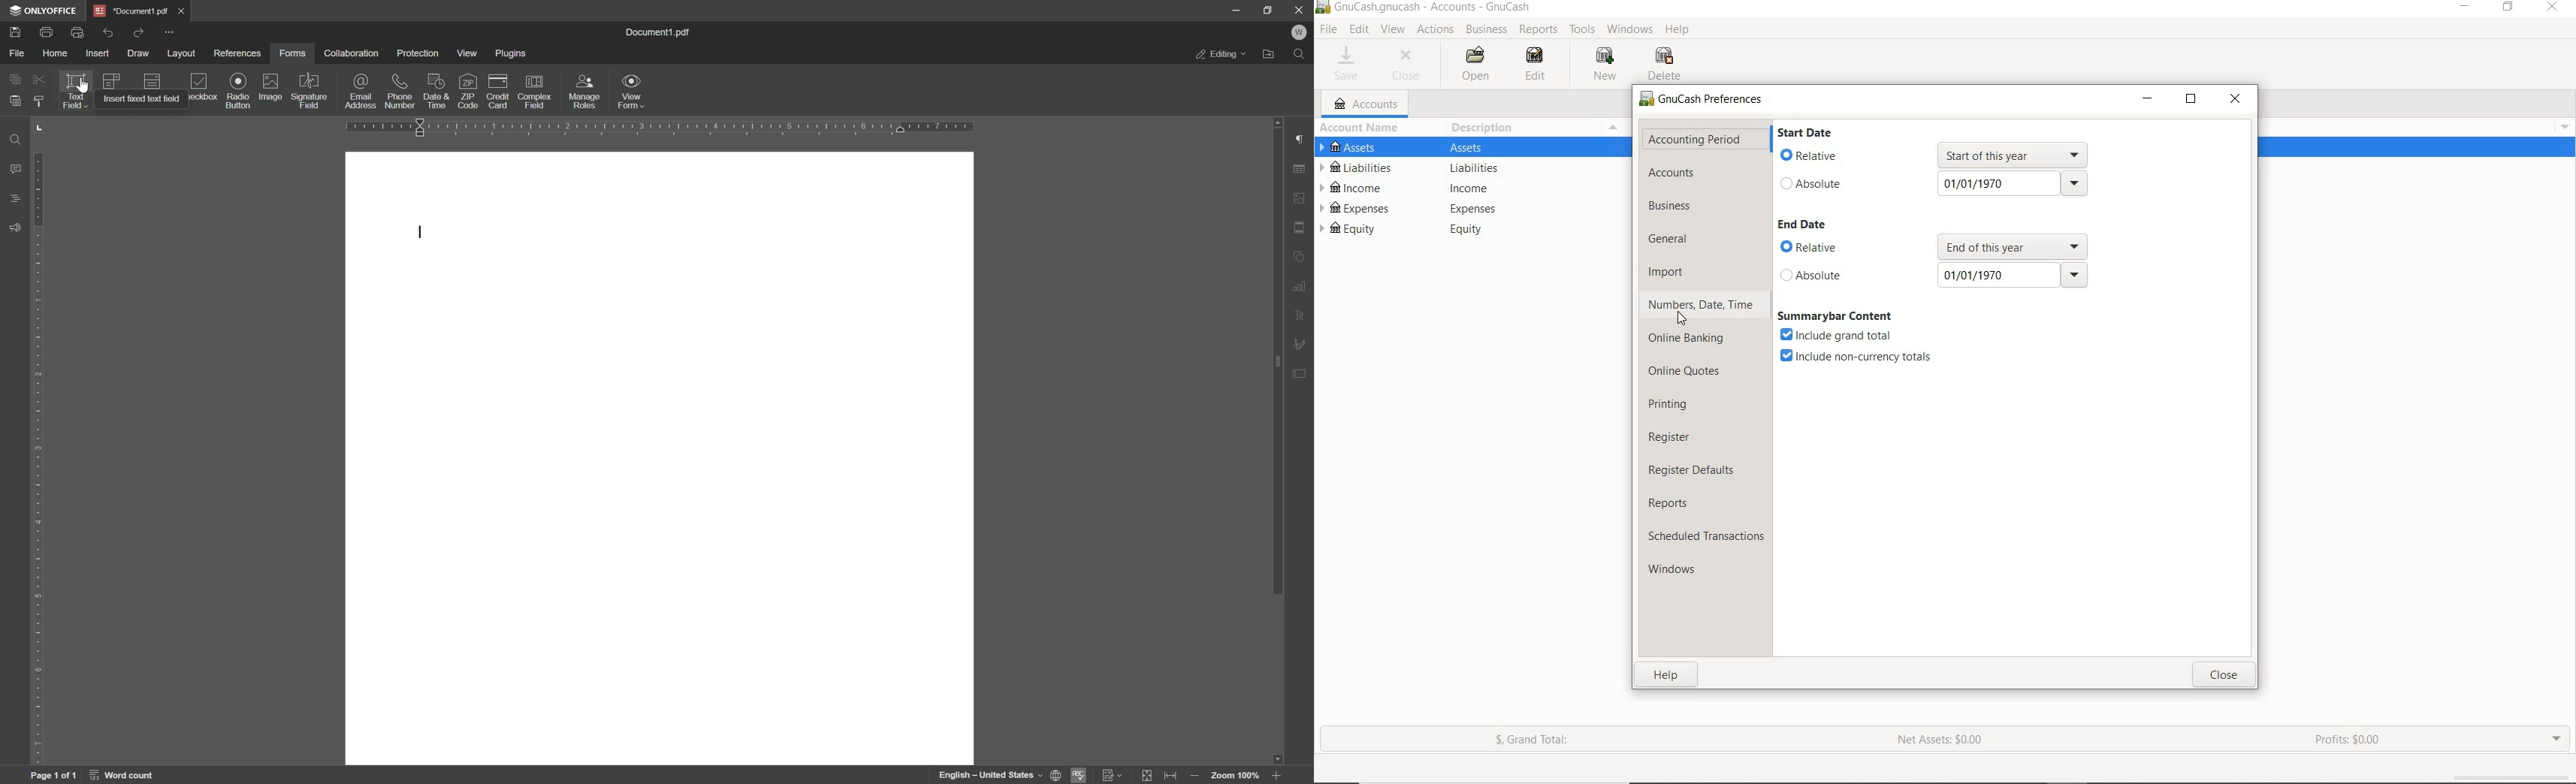 This screenshot has height=784, width=2576. I want to click on help, so click(1668, 677).